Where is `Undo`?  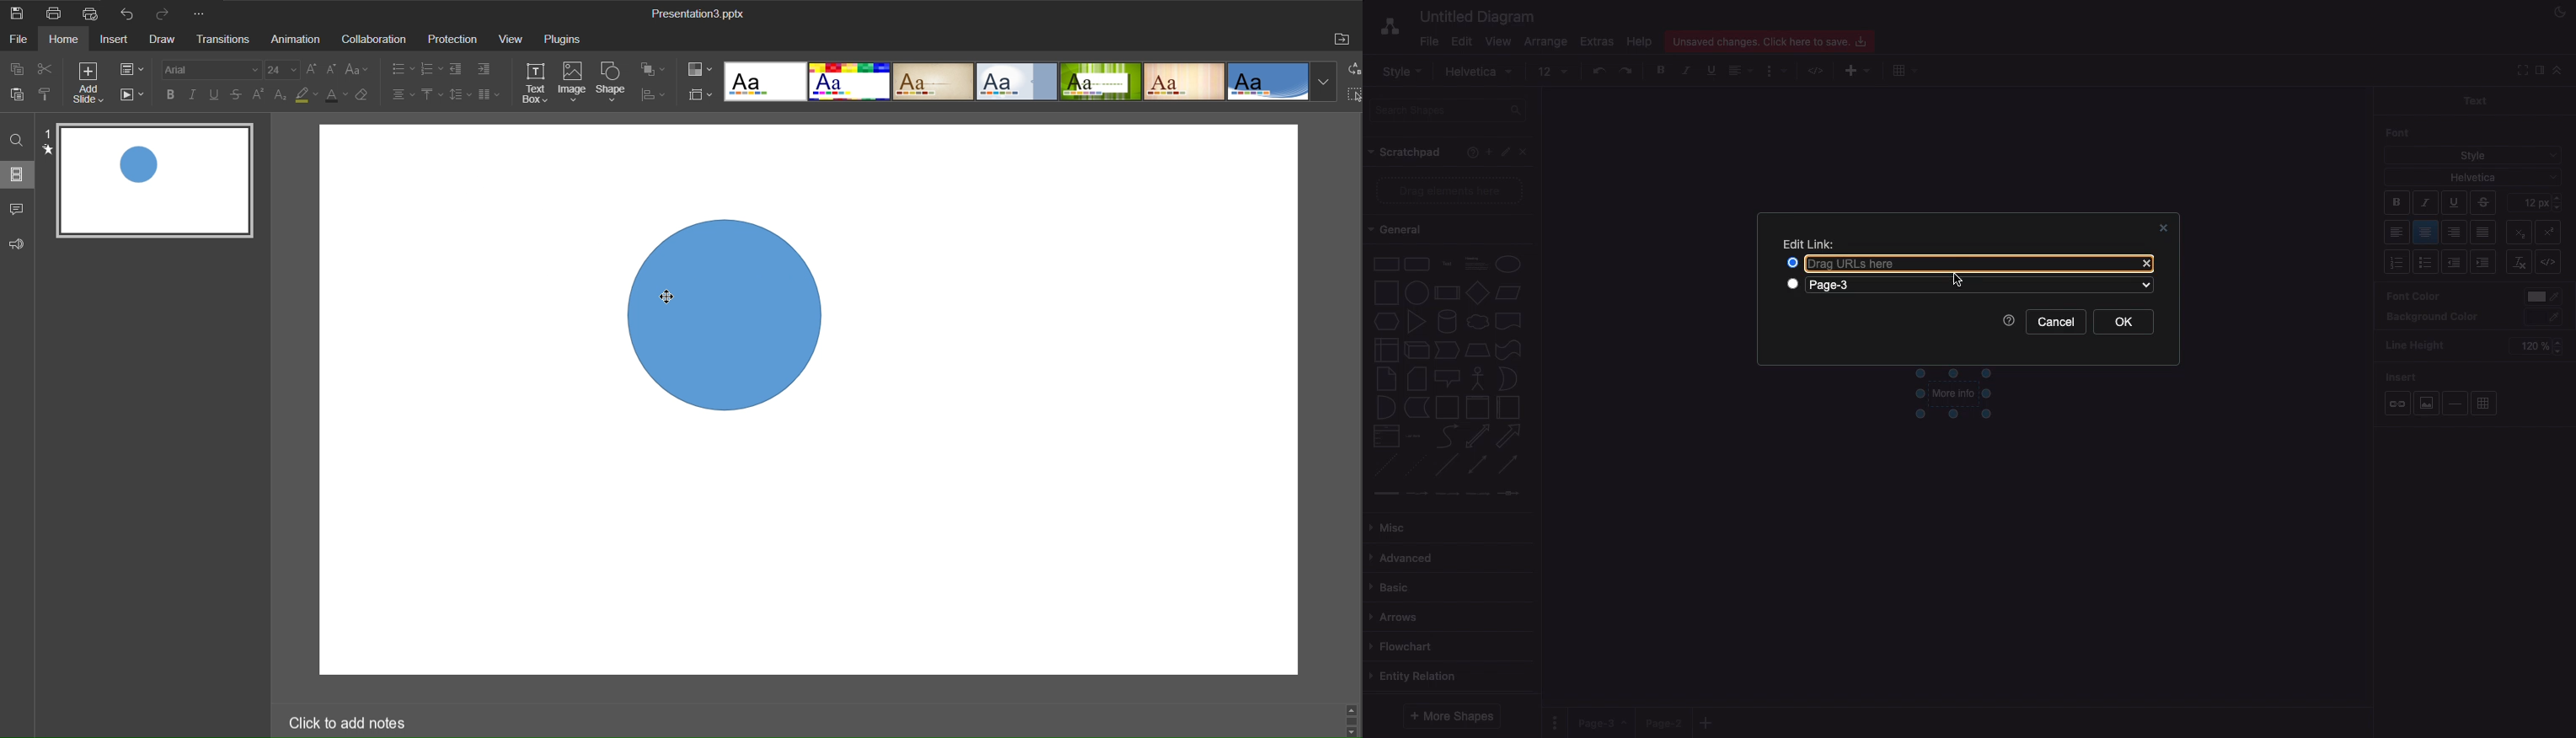 Undo is located at coordinates (124, 14).